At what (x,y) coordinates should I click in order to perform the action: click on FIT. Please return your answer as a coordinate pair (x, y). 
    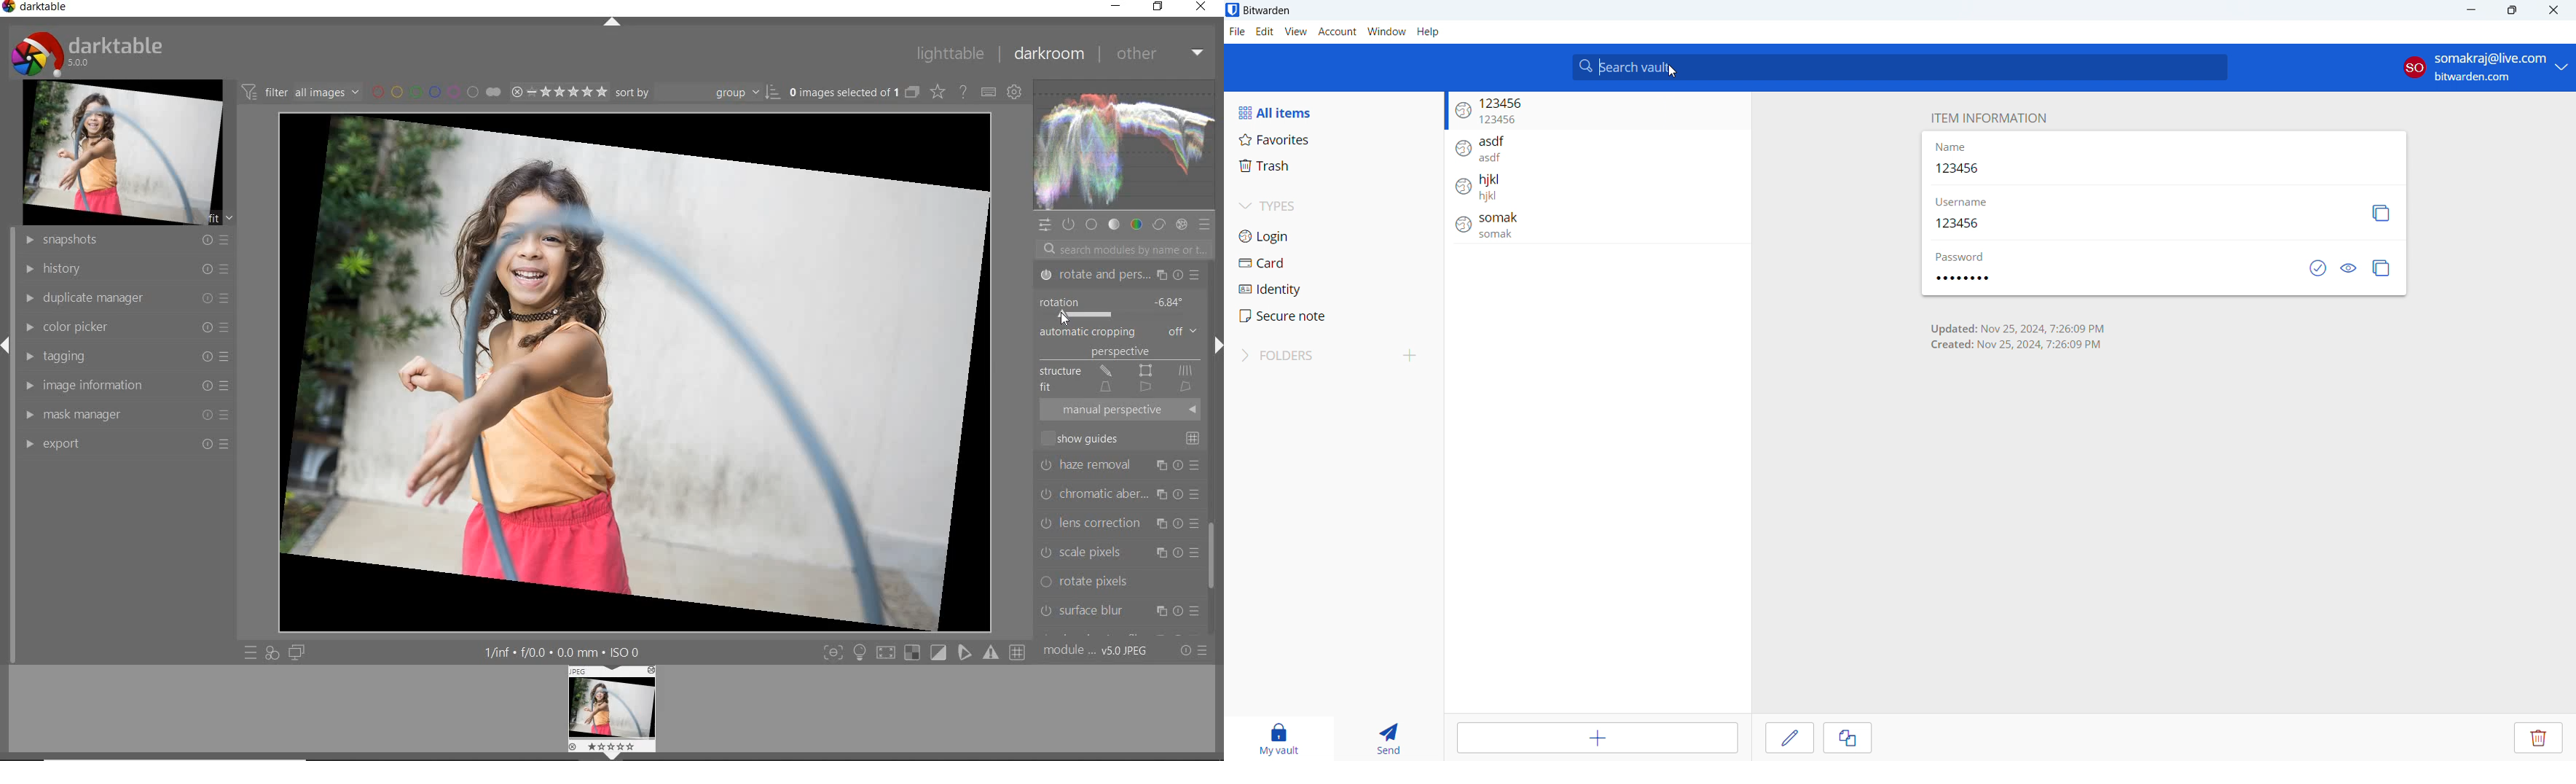
    Looking at the image, I should click on (1118, 386).